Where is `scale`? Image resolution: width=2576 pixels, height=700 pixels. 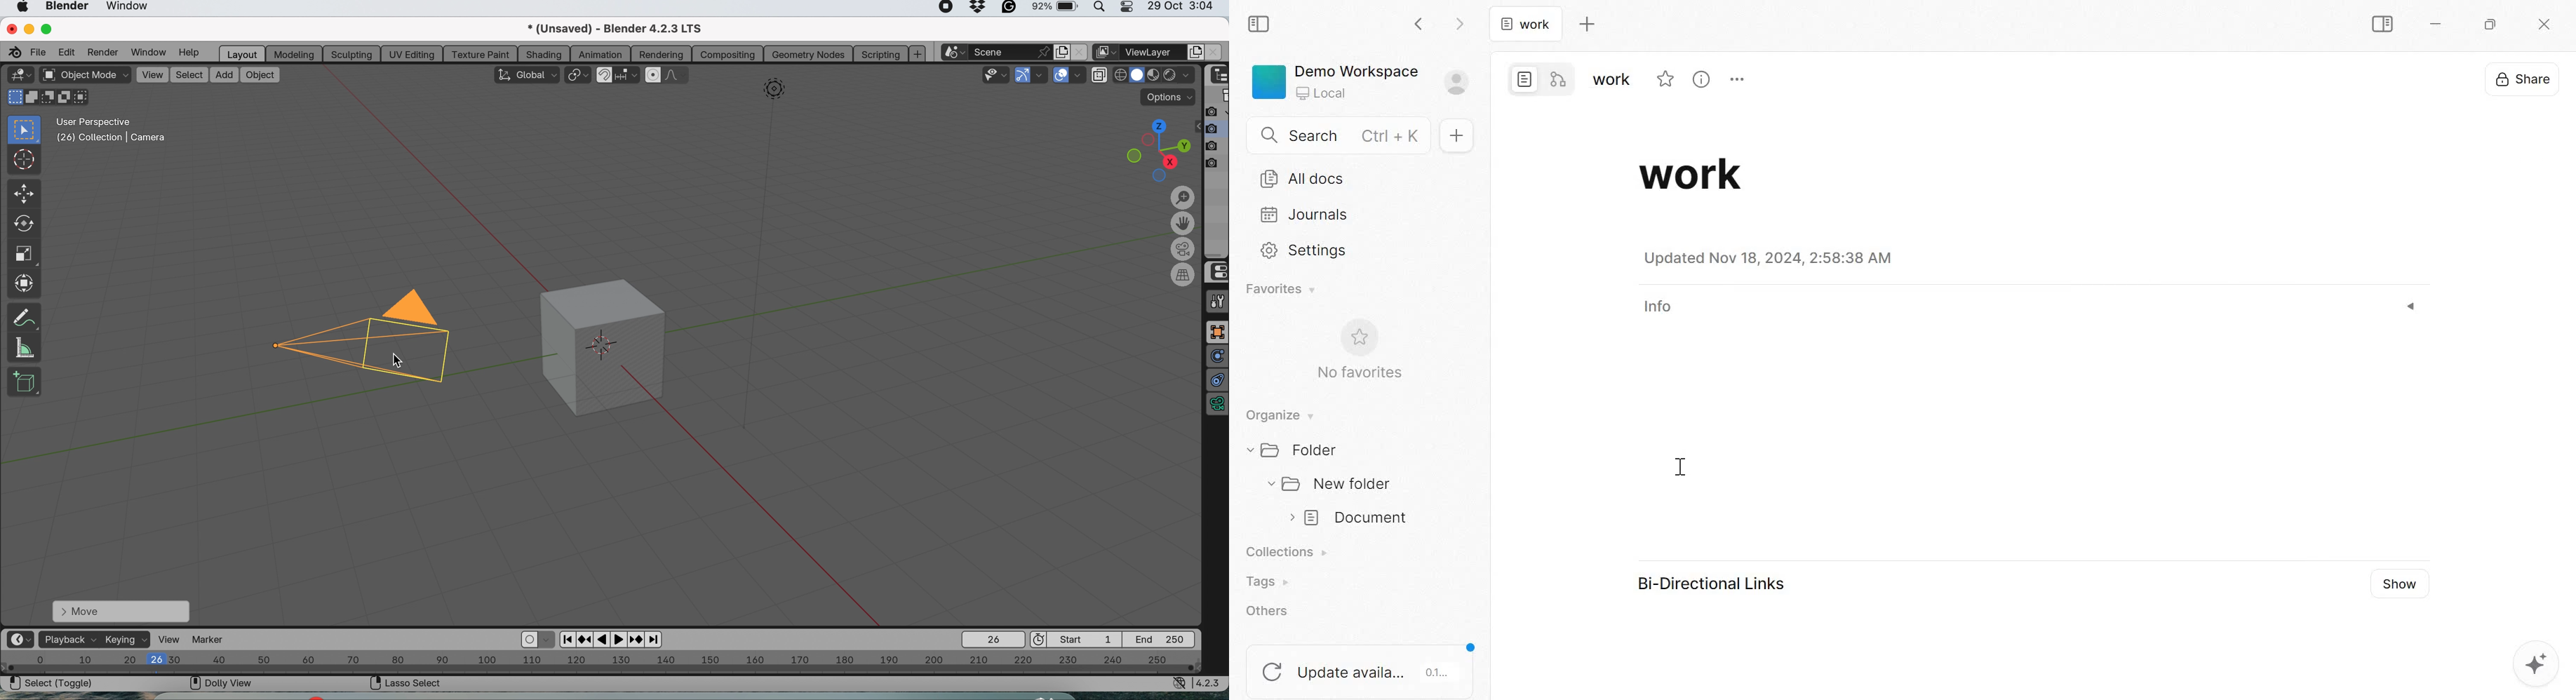
scale is located at coordinates (23, 255).